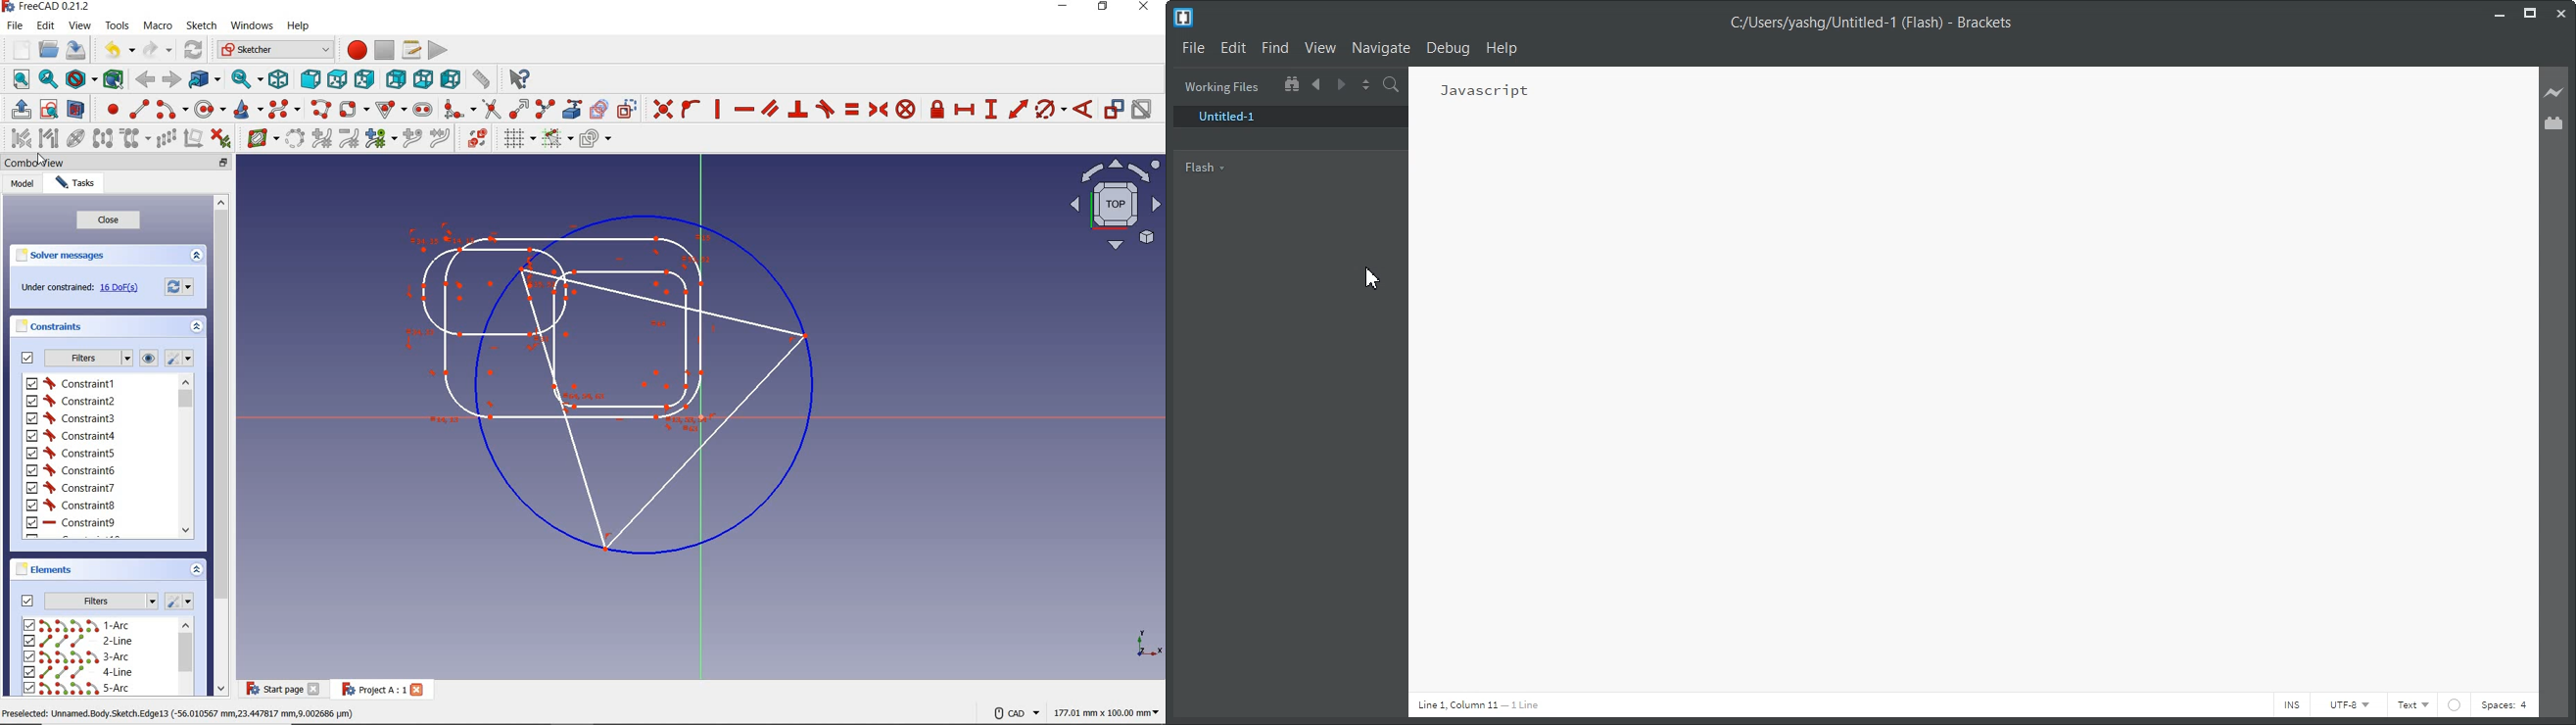  Describe the element at coordinates (322, 139) in the screenshot. I see `increase B-spline decrease` at that location.